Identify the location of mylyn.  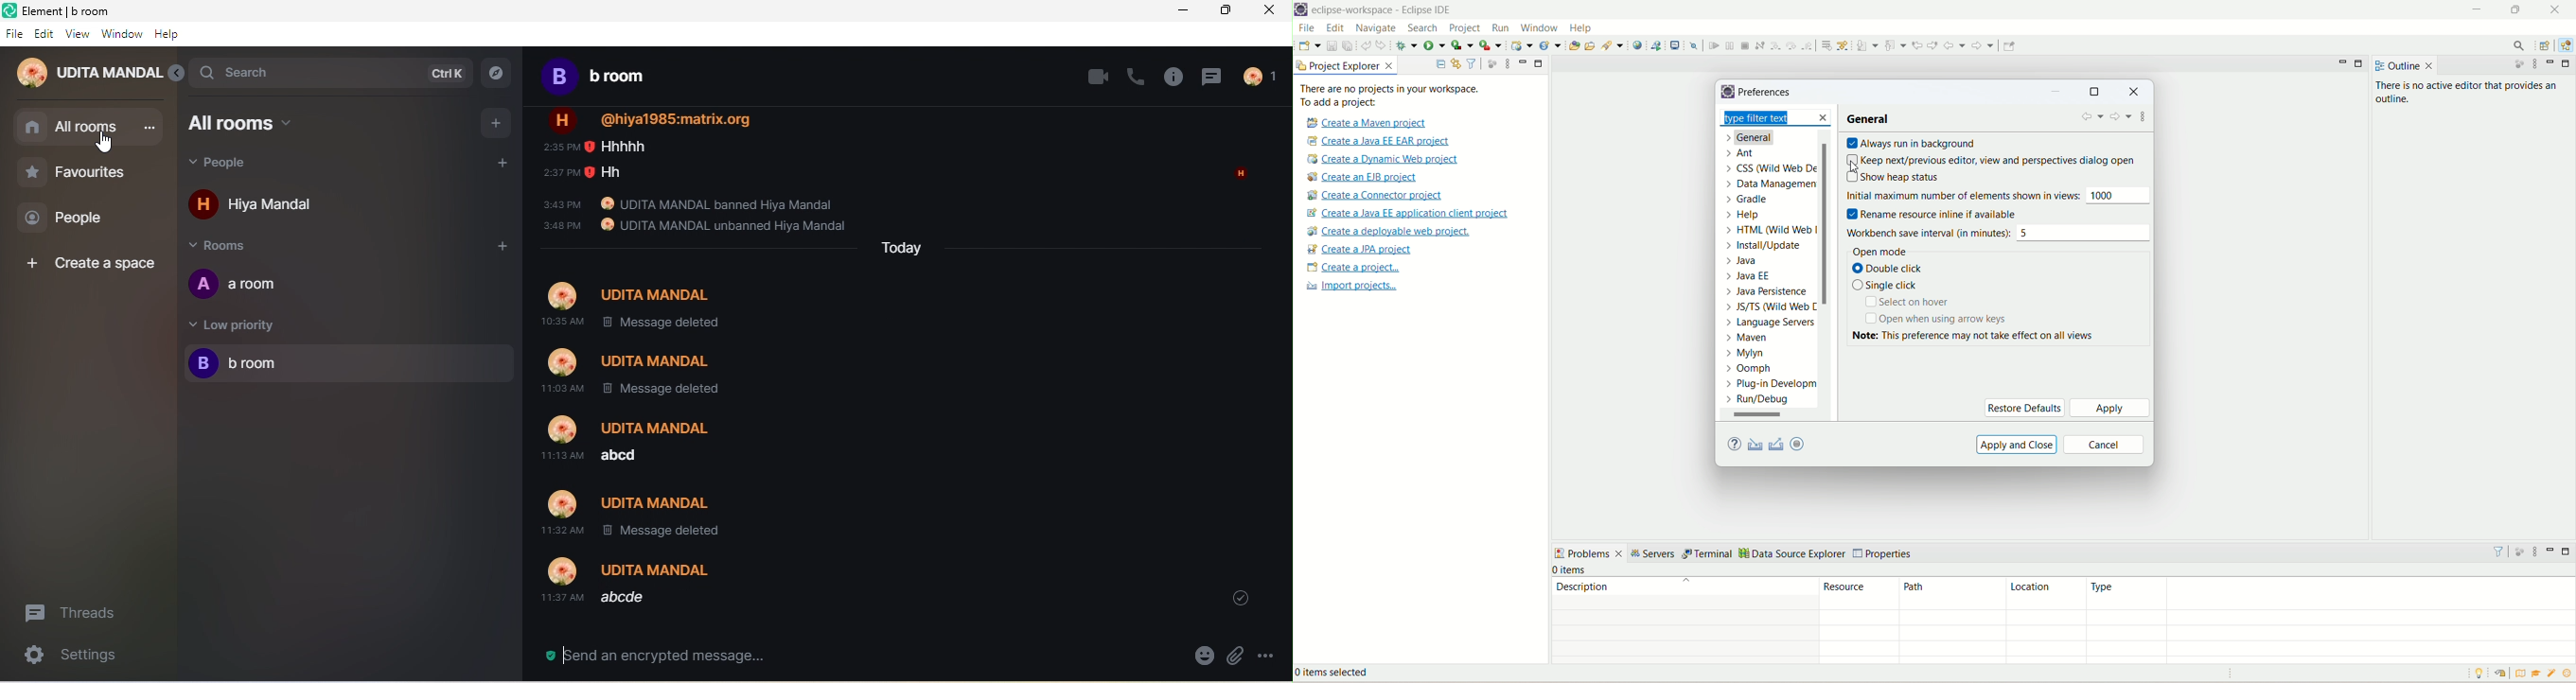
(1745, 354).